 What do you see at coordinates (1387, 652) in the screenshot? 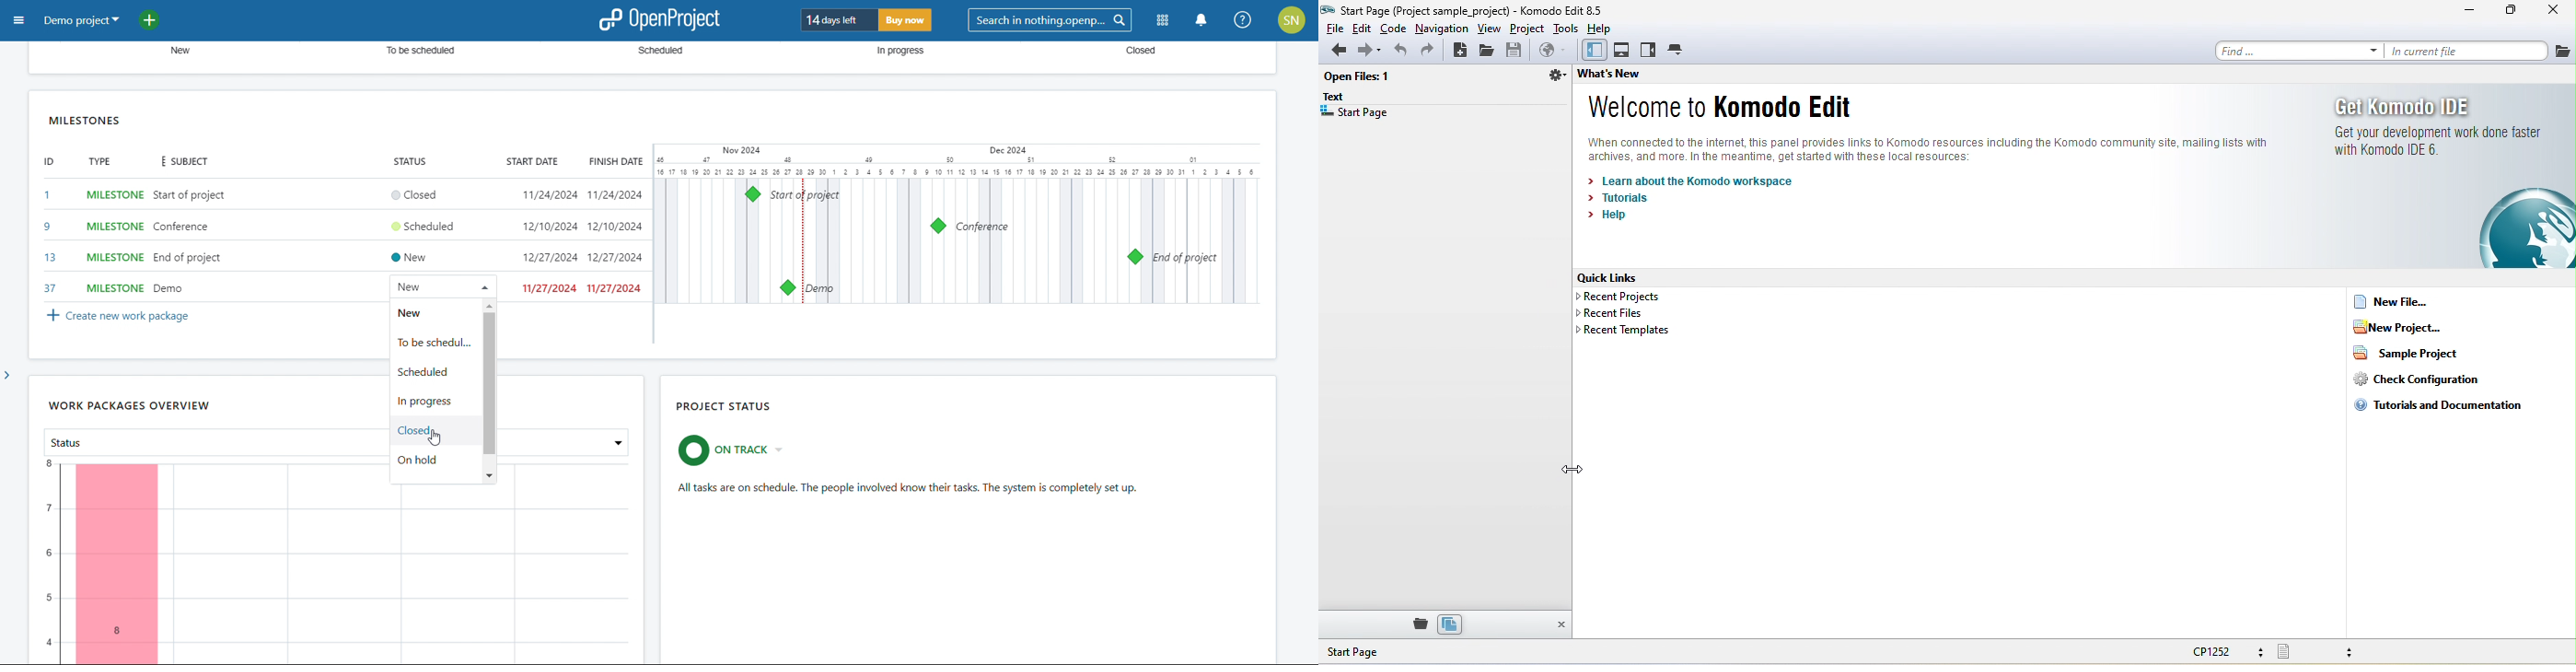
I see `start page` at bounding box center [1387, 652].